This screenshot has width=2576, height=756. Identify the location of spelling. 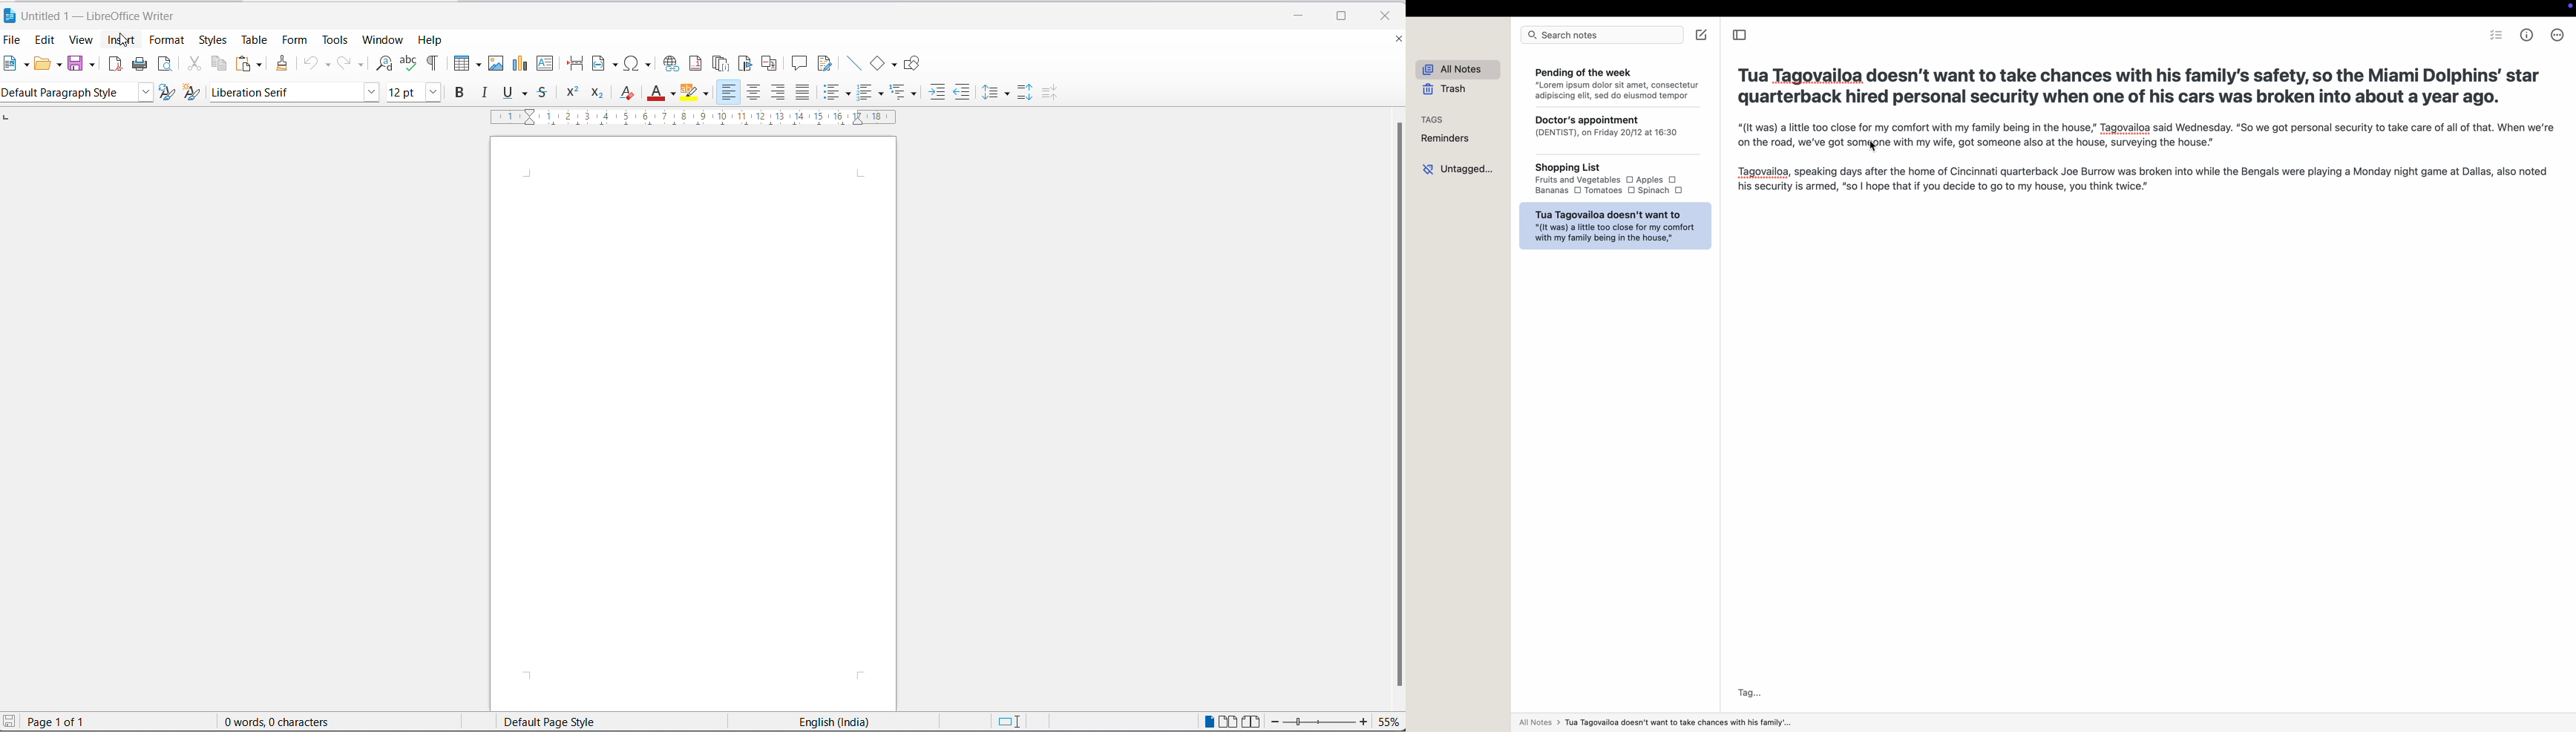
(410, 63).